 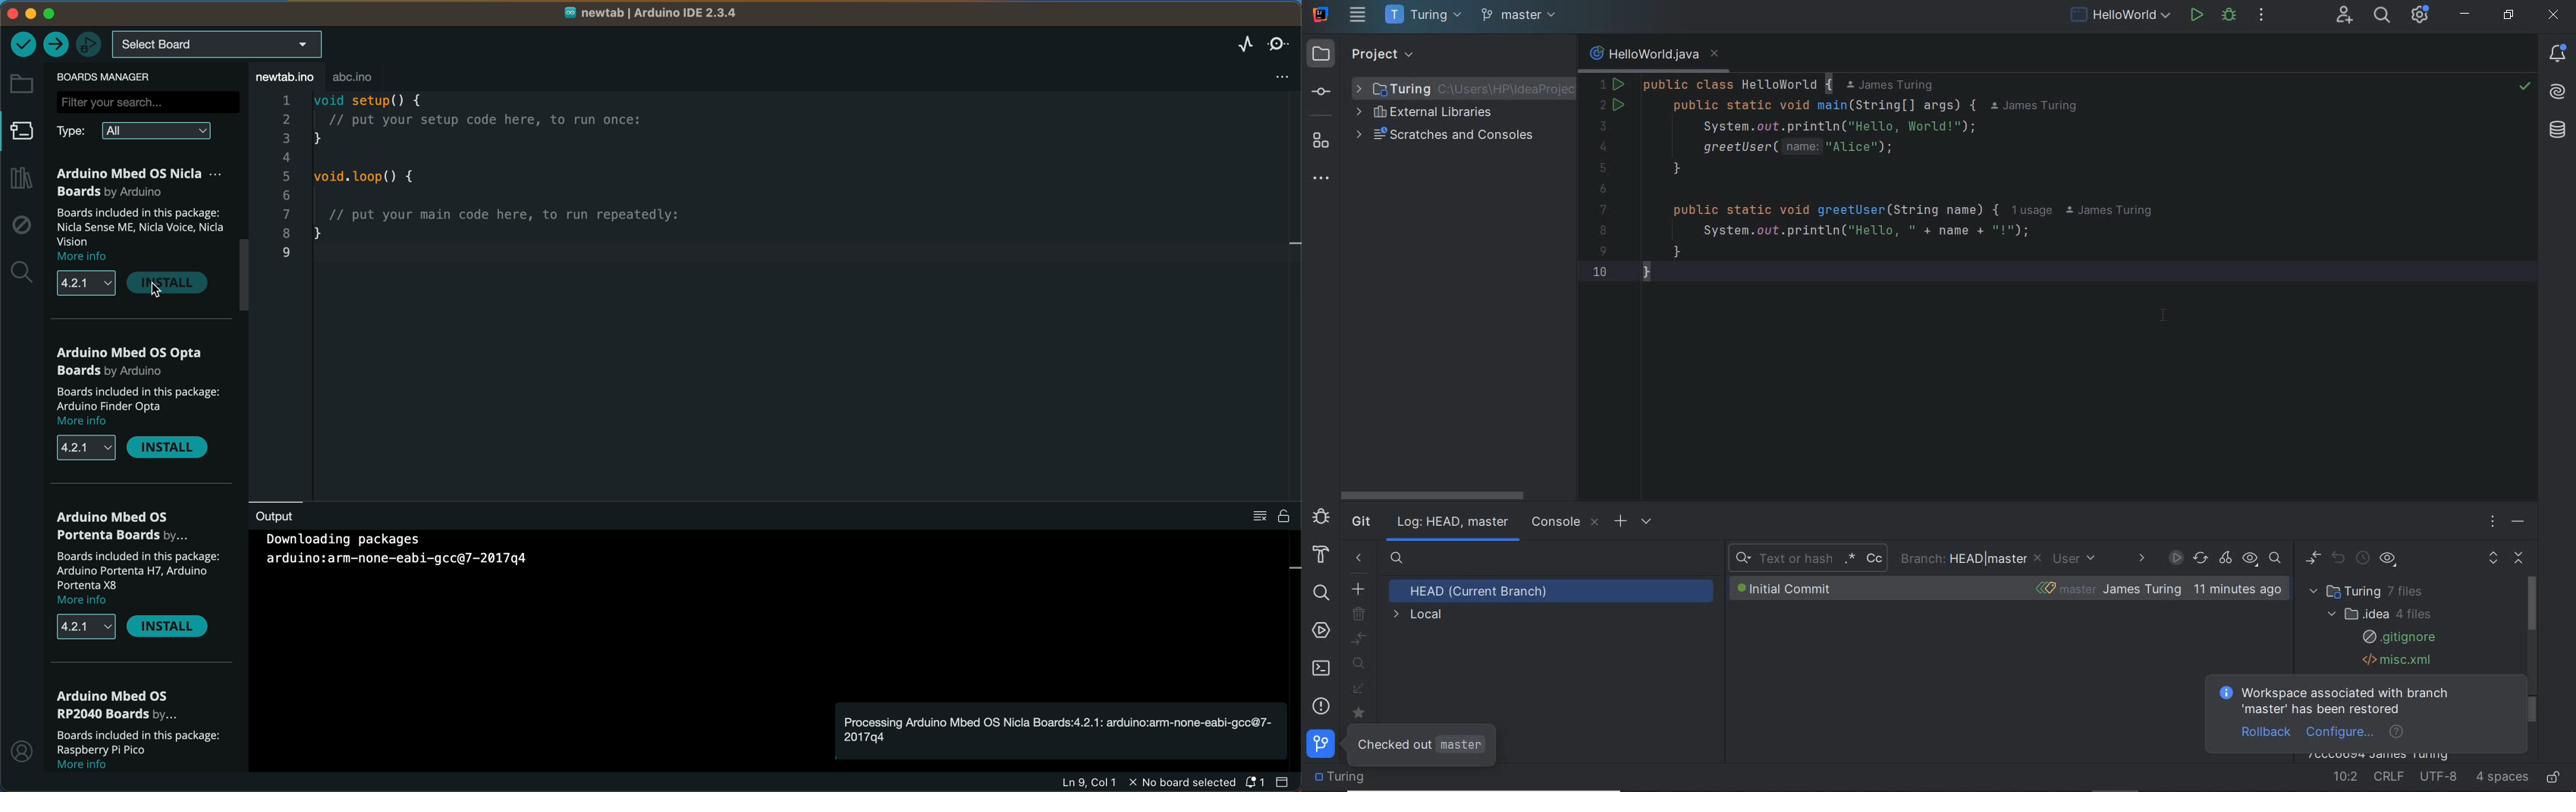 I want to click on more info, so click(x=93, y=257).